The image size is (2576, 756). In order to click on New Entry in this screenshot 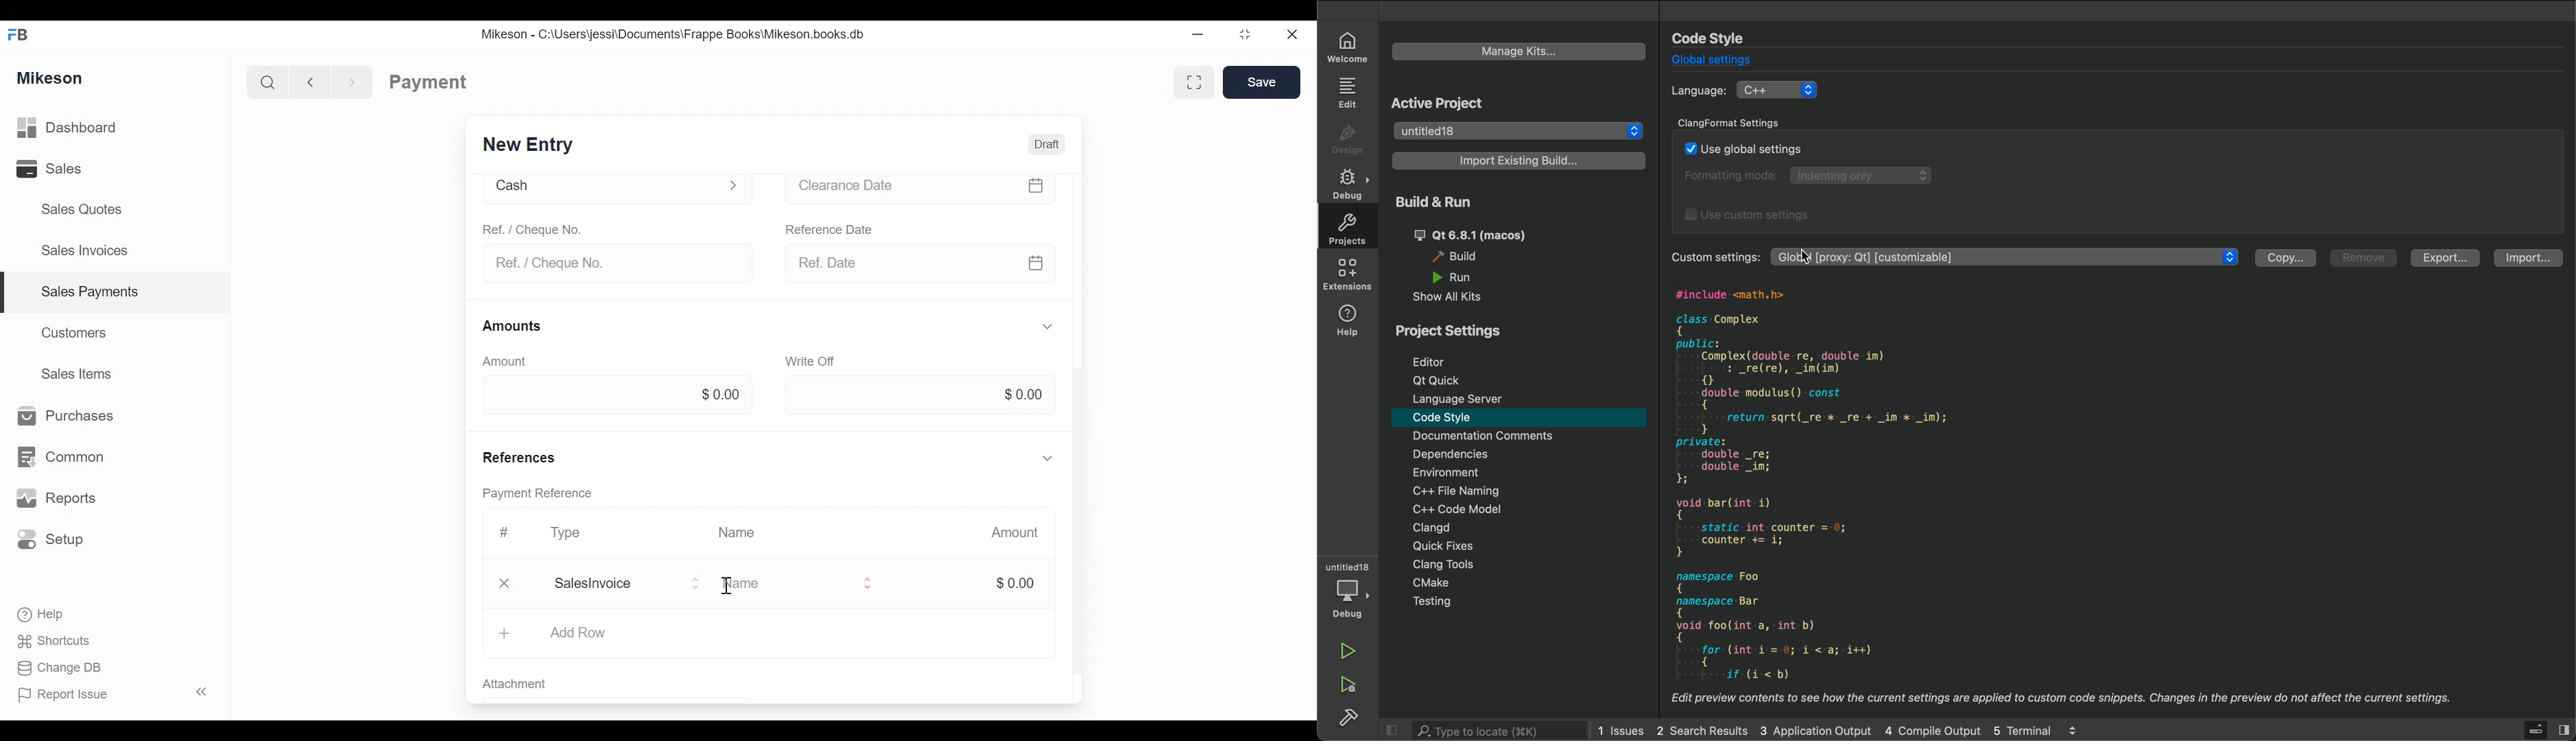, I will do `click(527, 143)`.